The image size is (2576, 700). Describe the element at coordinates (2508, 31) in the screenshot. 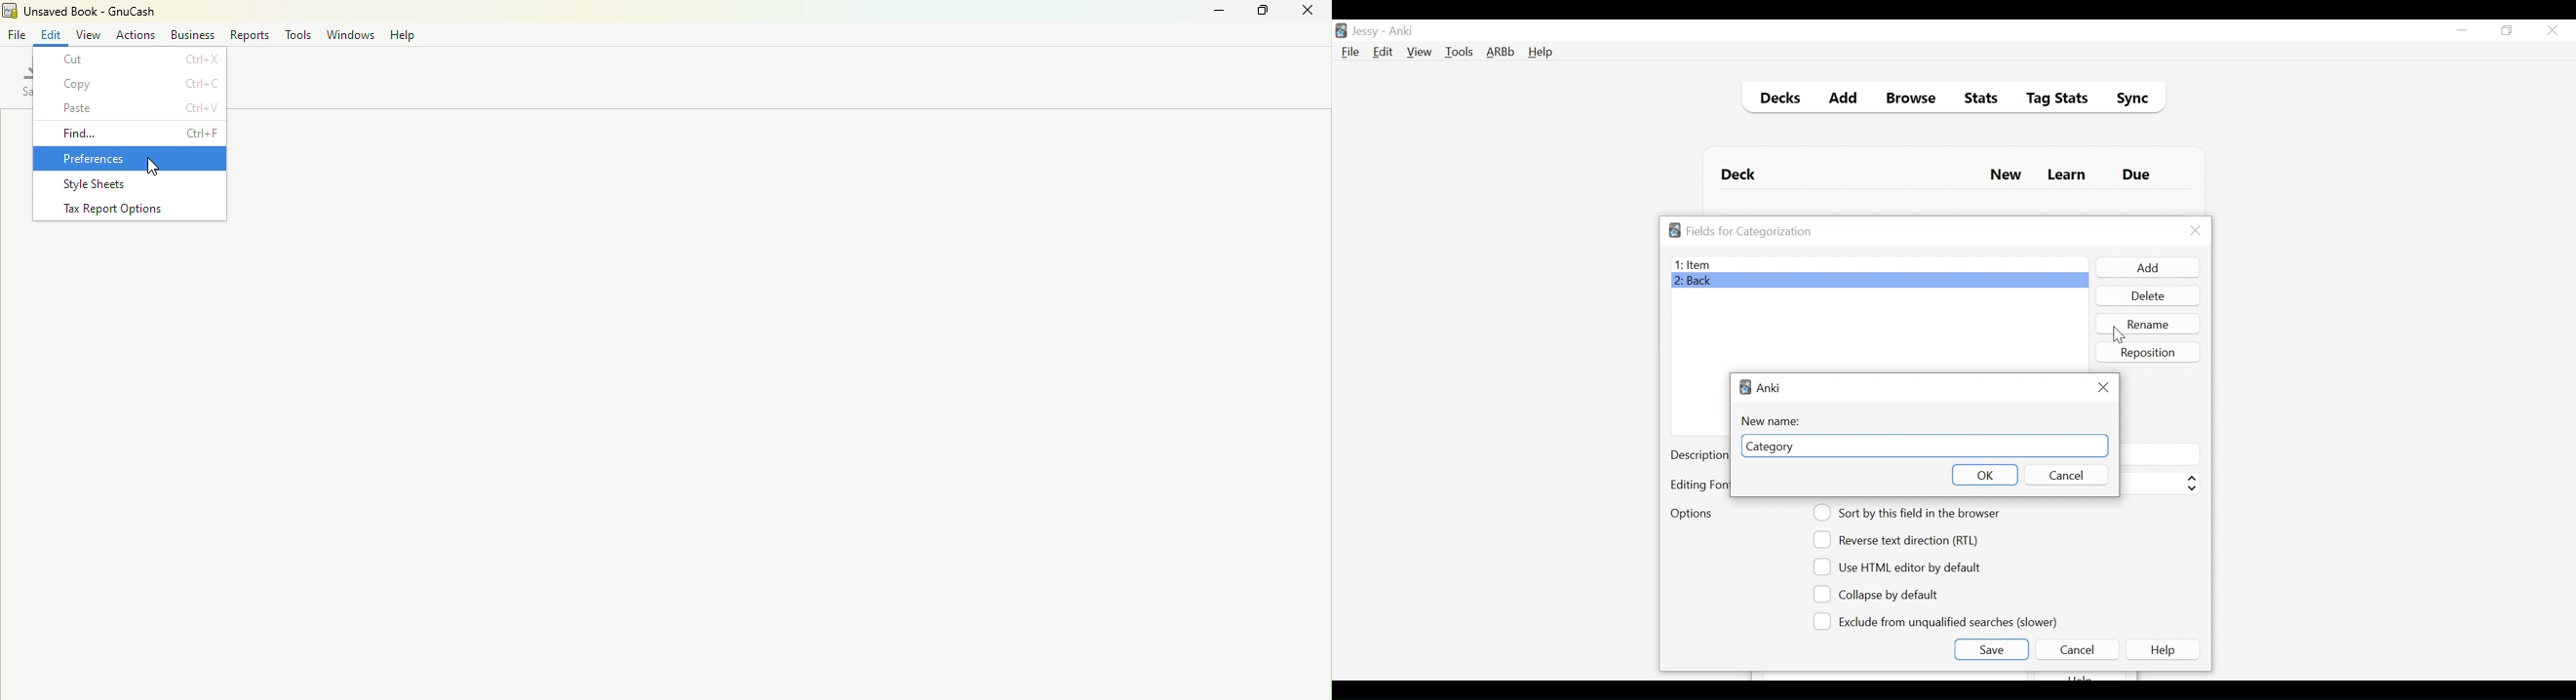

I see `Restore` at that location.